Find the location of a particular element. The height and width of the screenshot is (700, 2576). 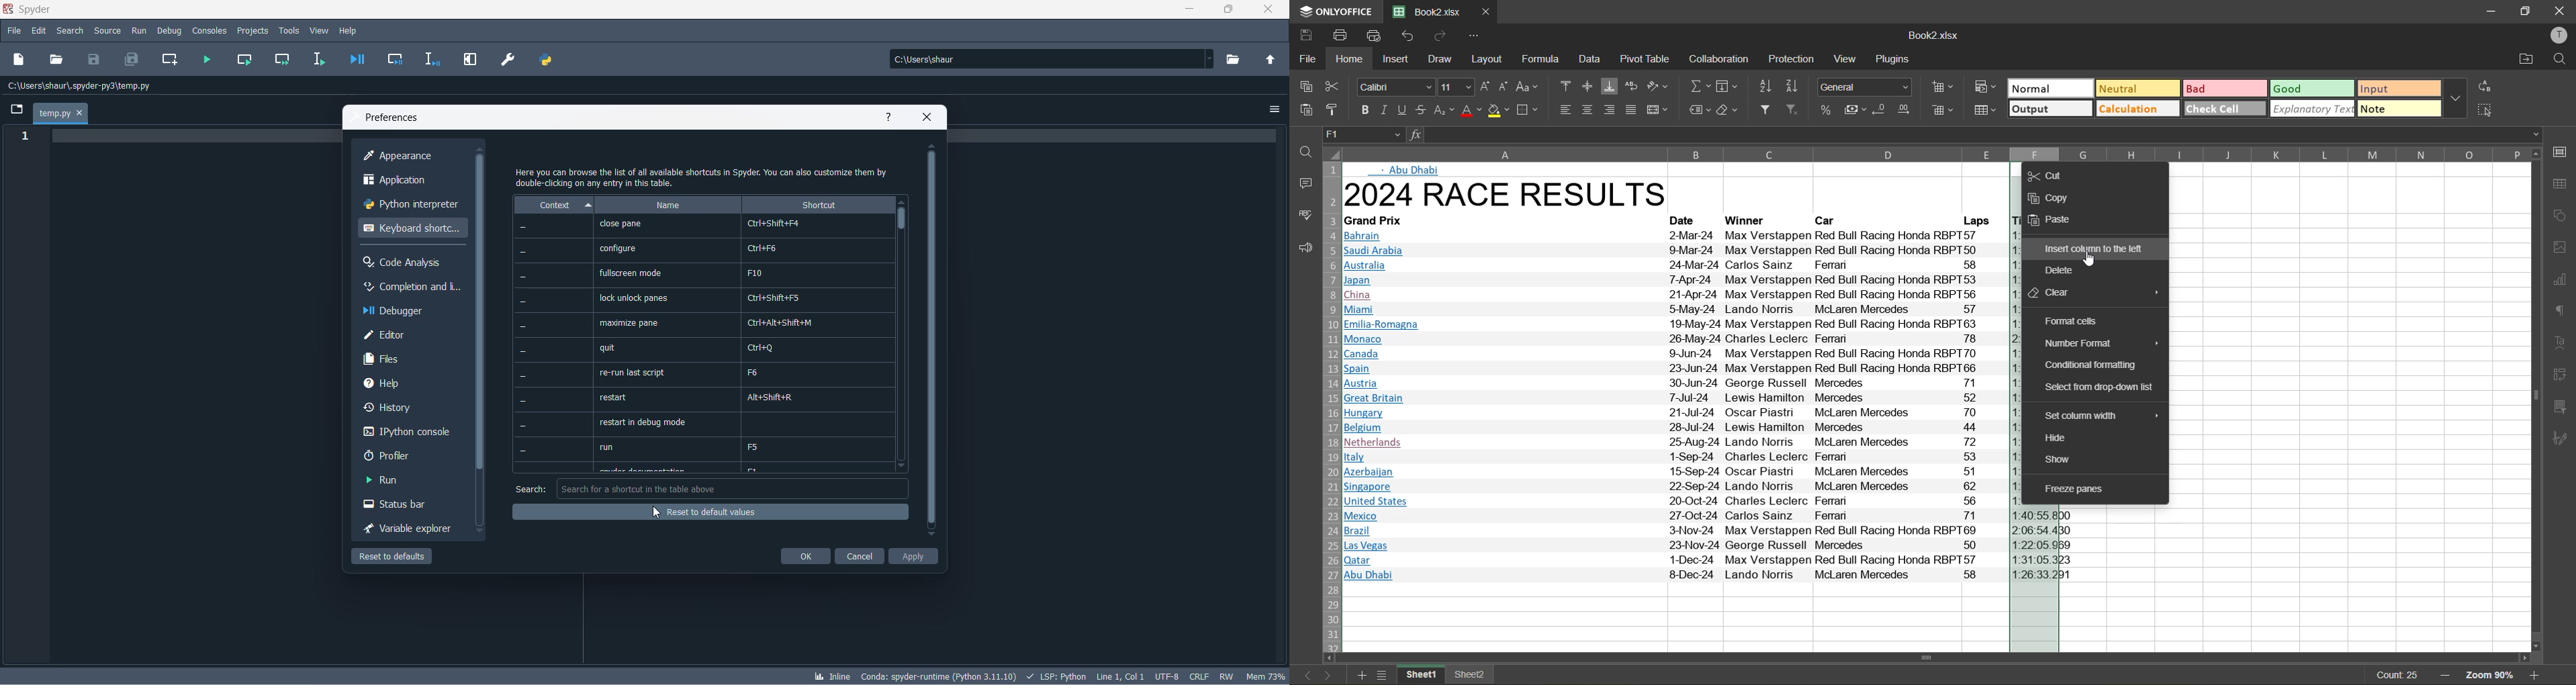

file EOL status is located at coordinates (1199, 675).